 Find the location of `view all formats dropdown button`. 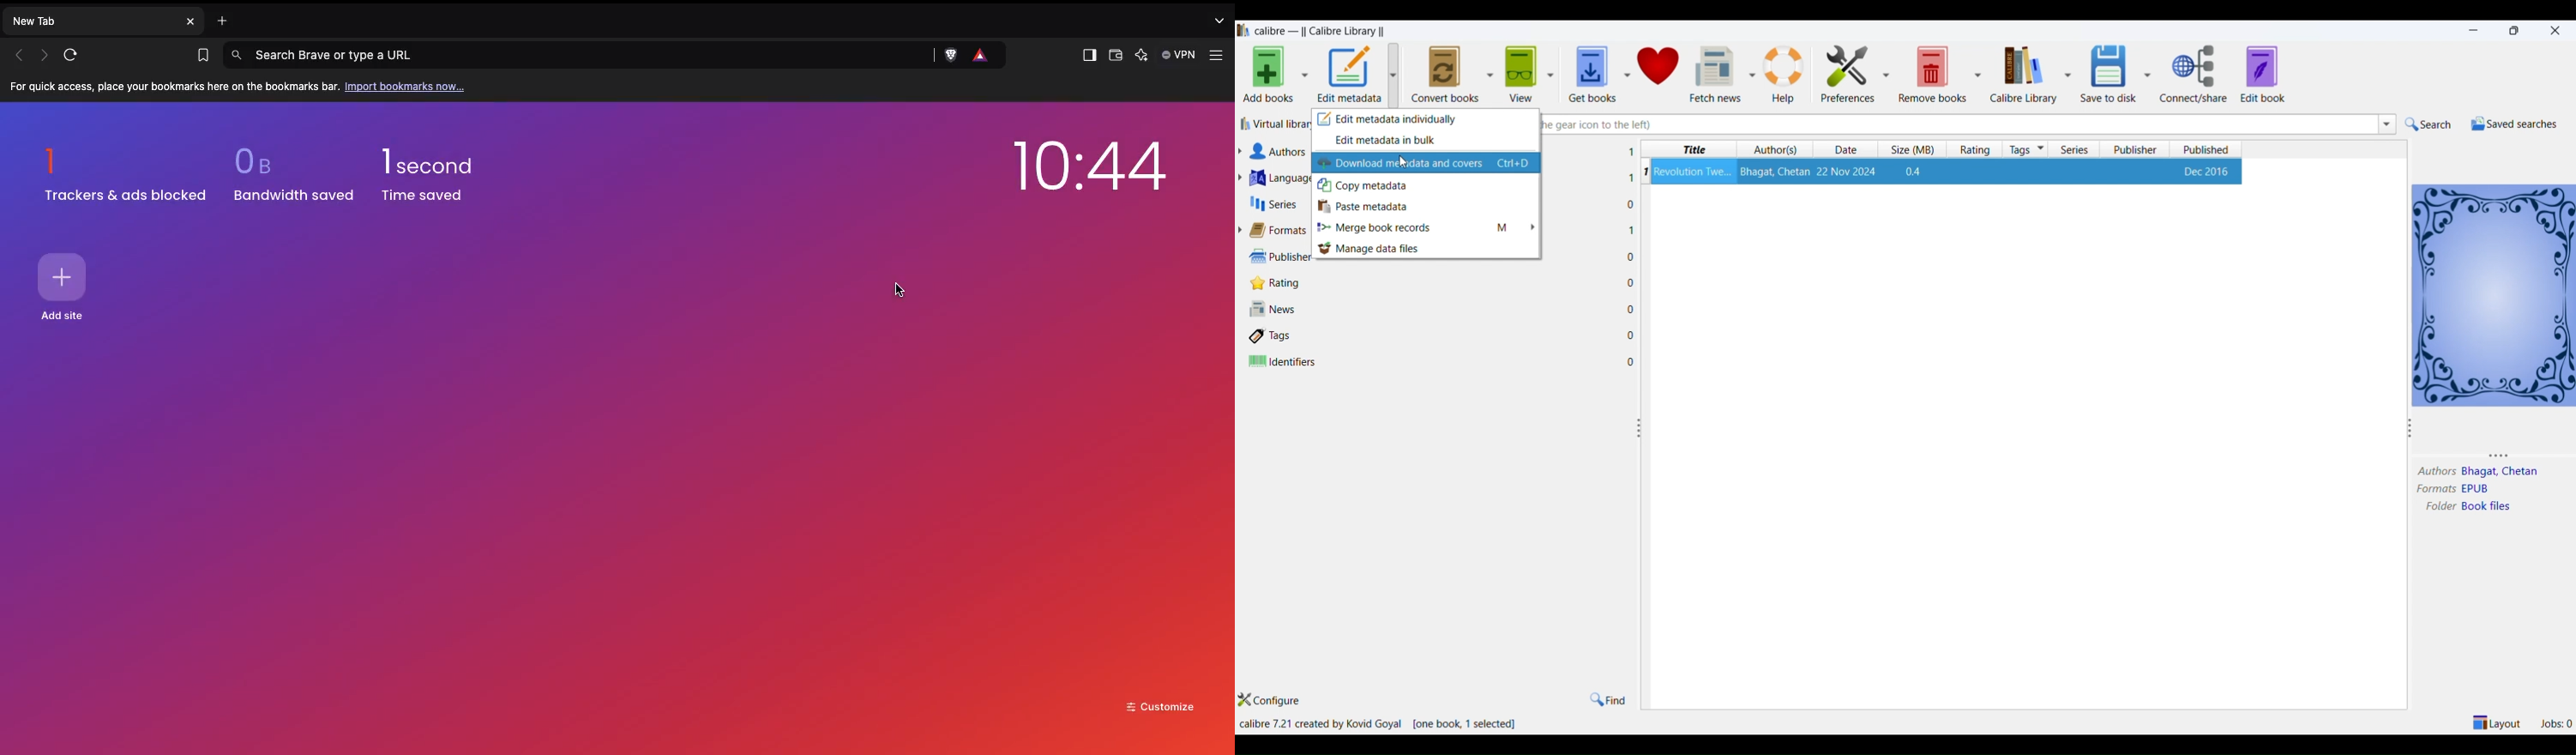

view all formats dropdown button is located at coordinates (1243, 230).